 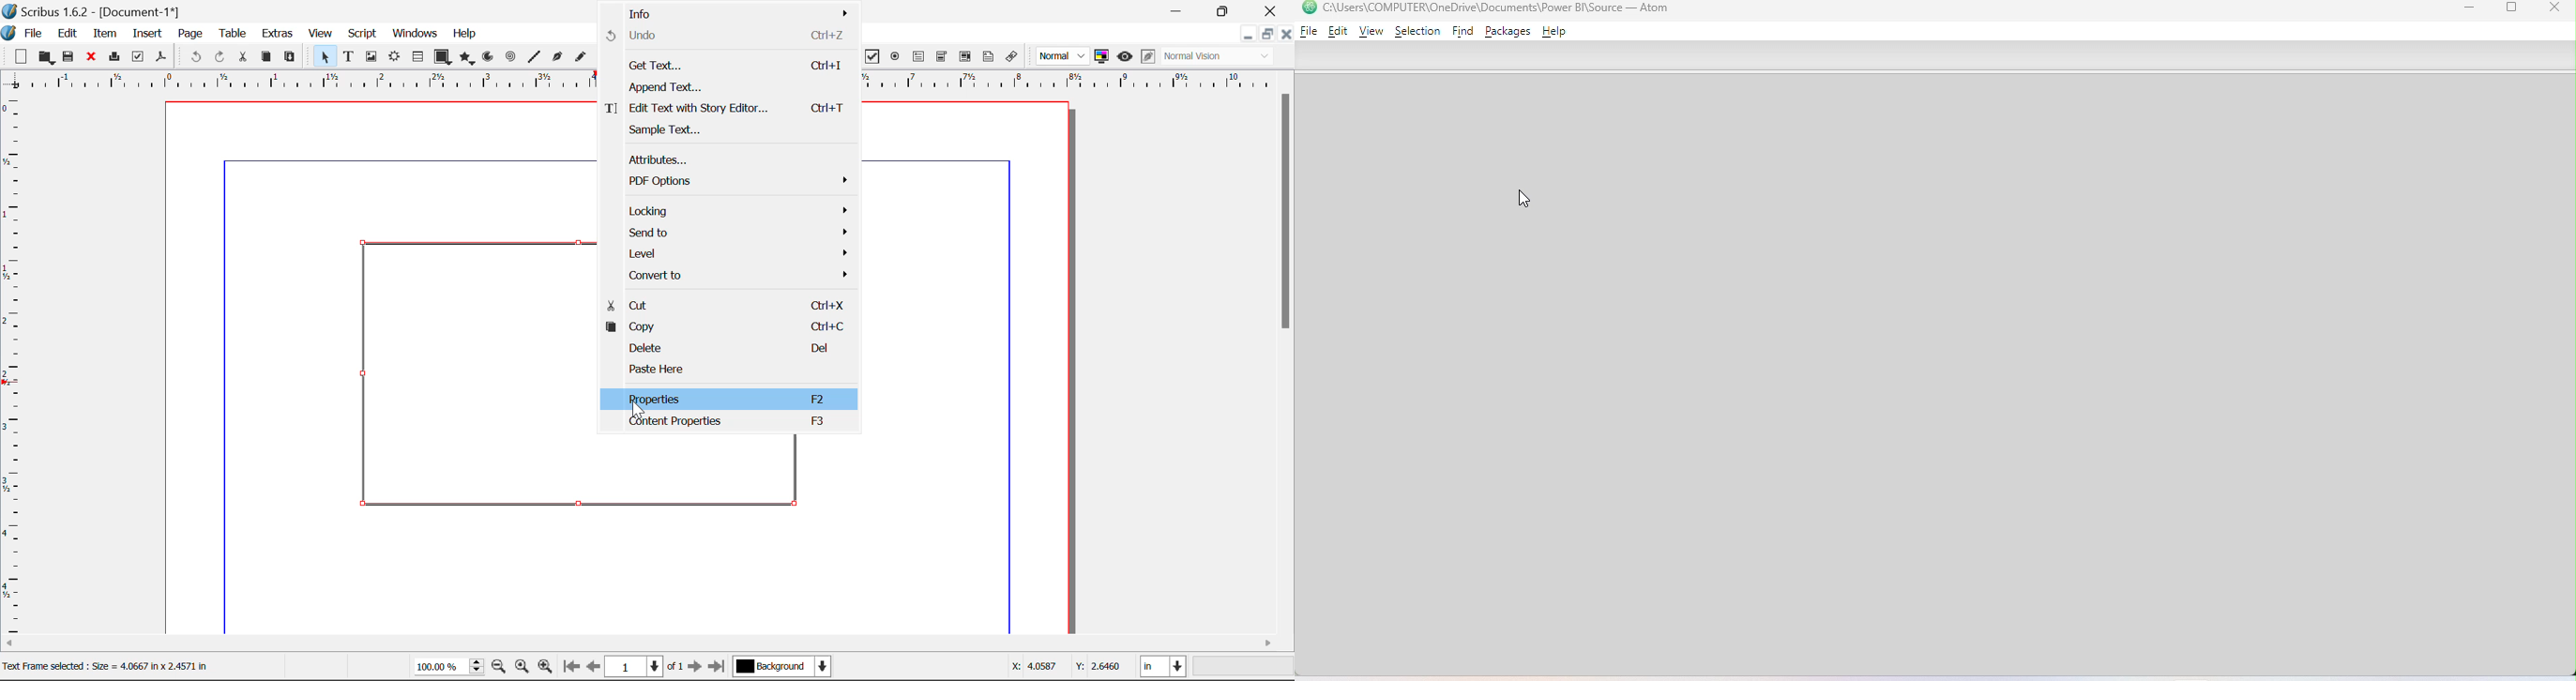 What do you see at coordinates (161, 57) in the screenshot?
I see `Save as Pdf` at bounding box center [161, 57].